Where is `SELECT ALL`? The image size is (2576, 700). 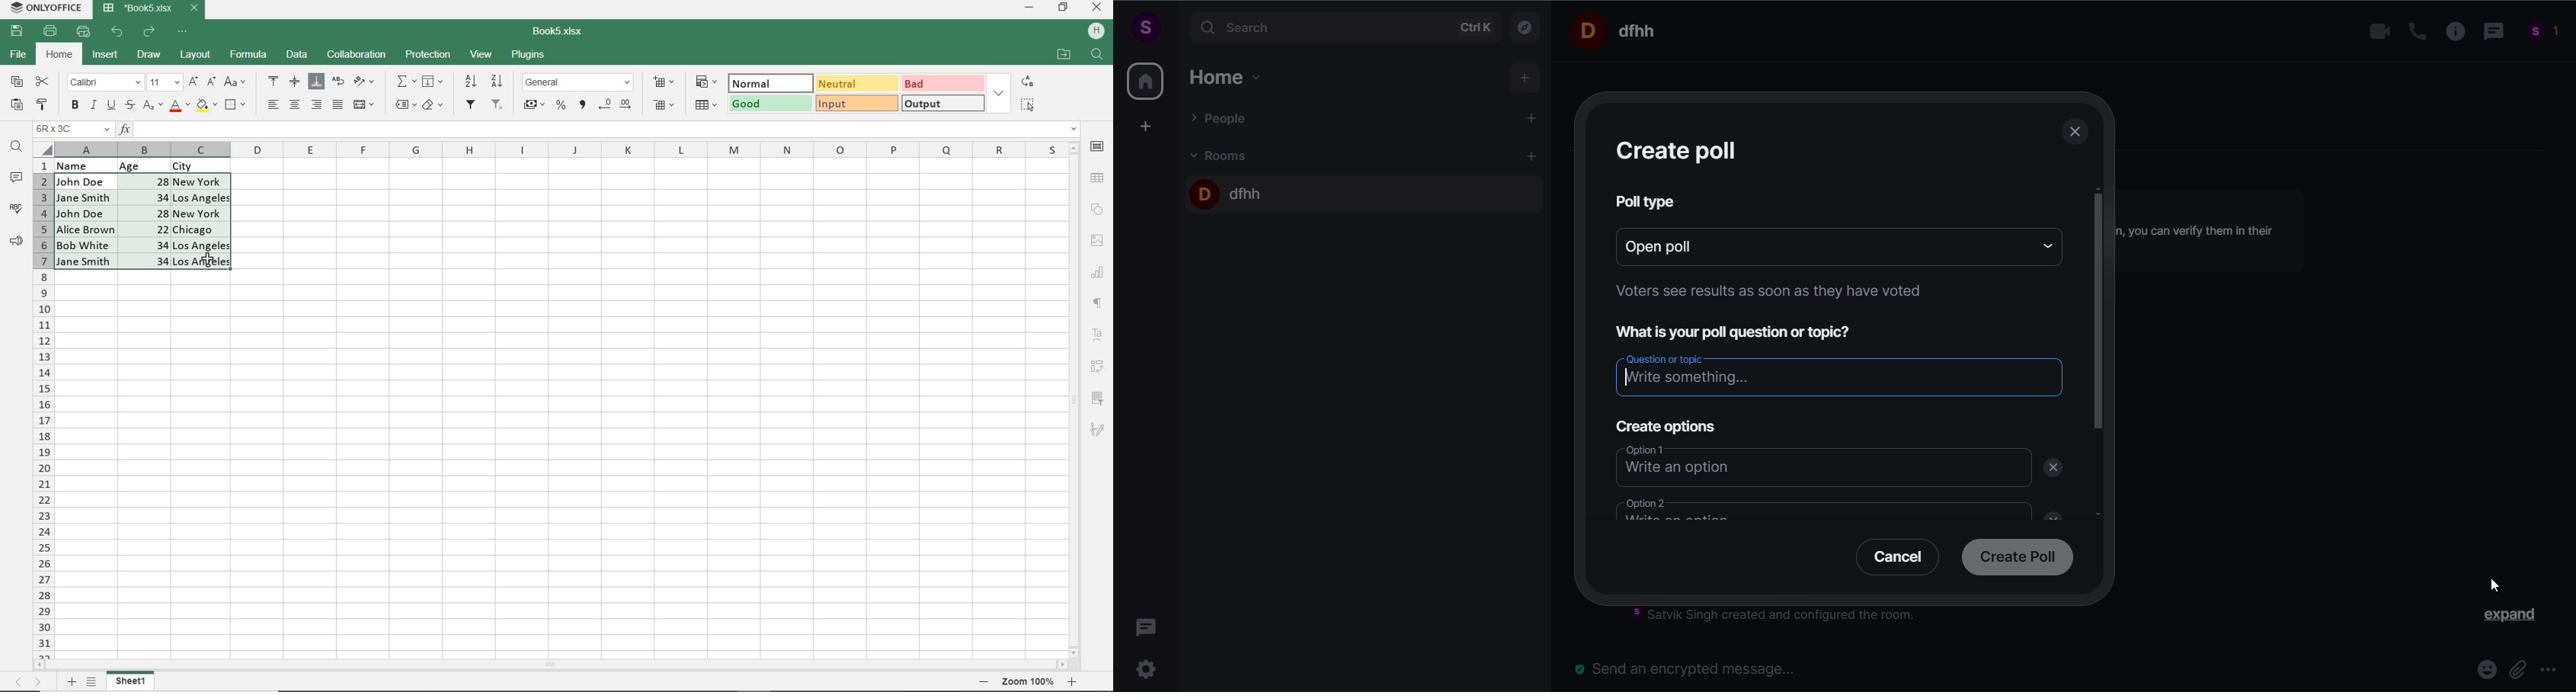
SELECT ALL is located at coordinates (1027, 104).